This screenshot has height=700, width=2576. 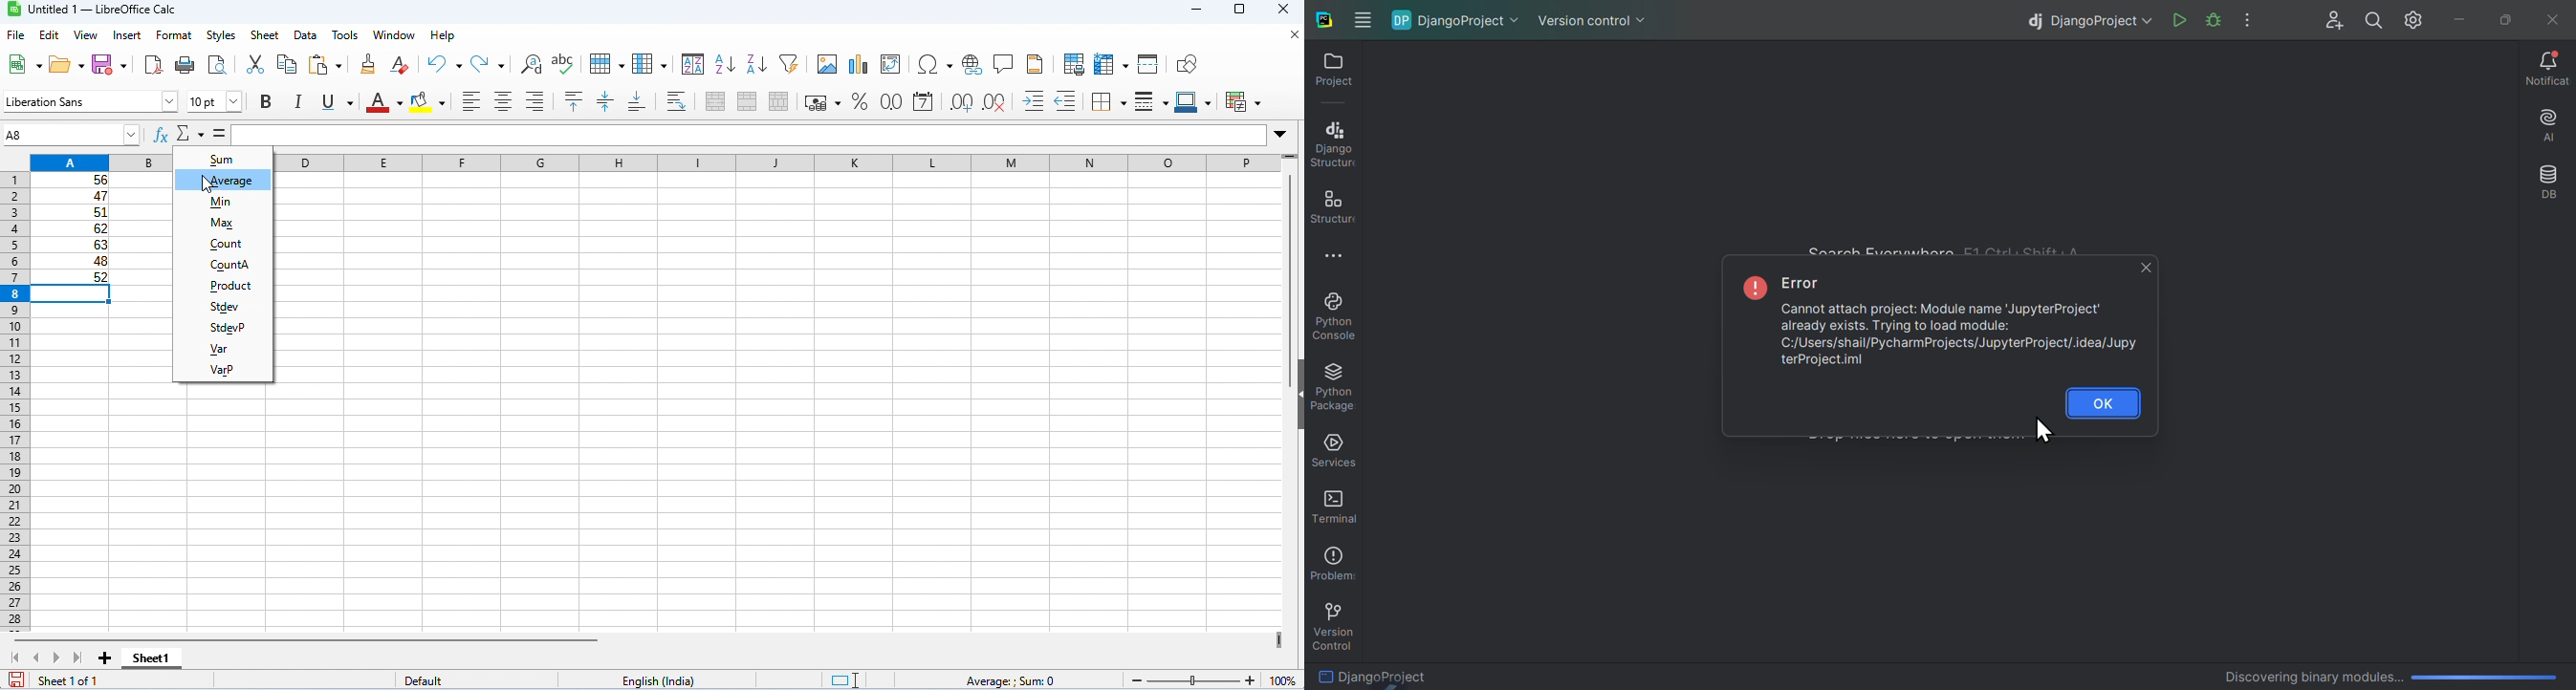 I want to click on unmerge cells, so click(x=778, y=101).